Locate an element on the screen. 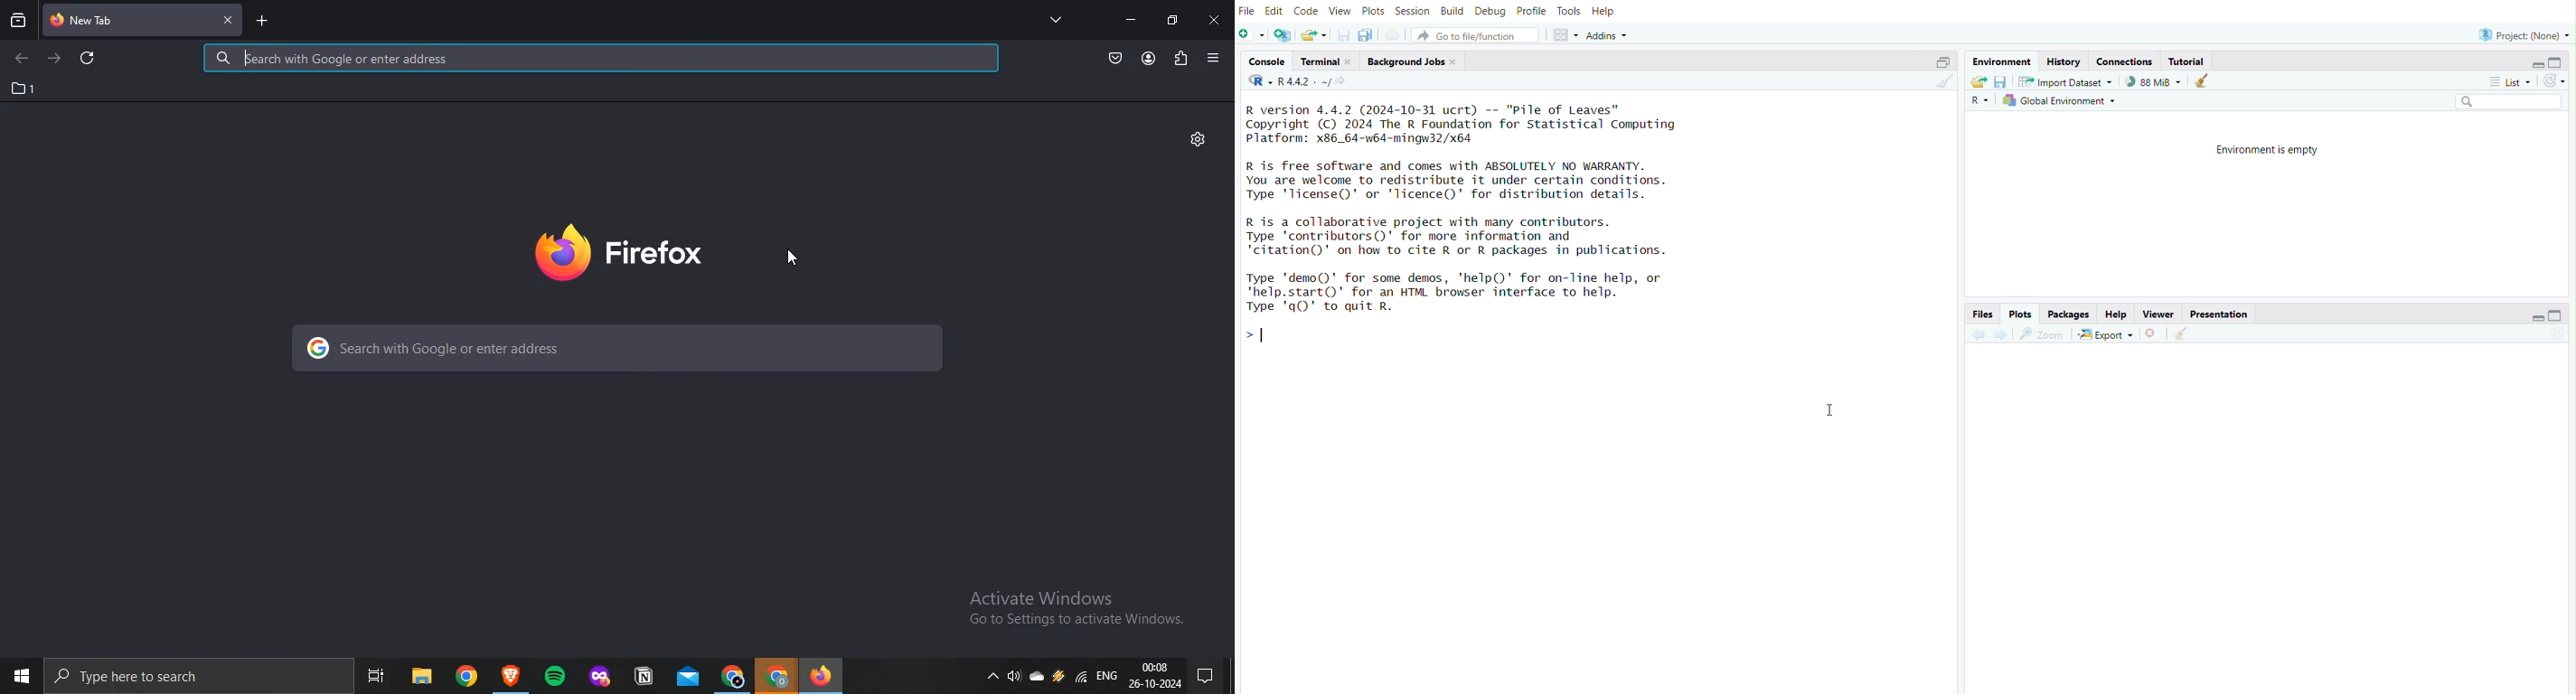  close is located at coordinates (1457, 64).